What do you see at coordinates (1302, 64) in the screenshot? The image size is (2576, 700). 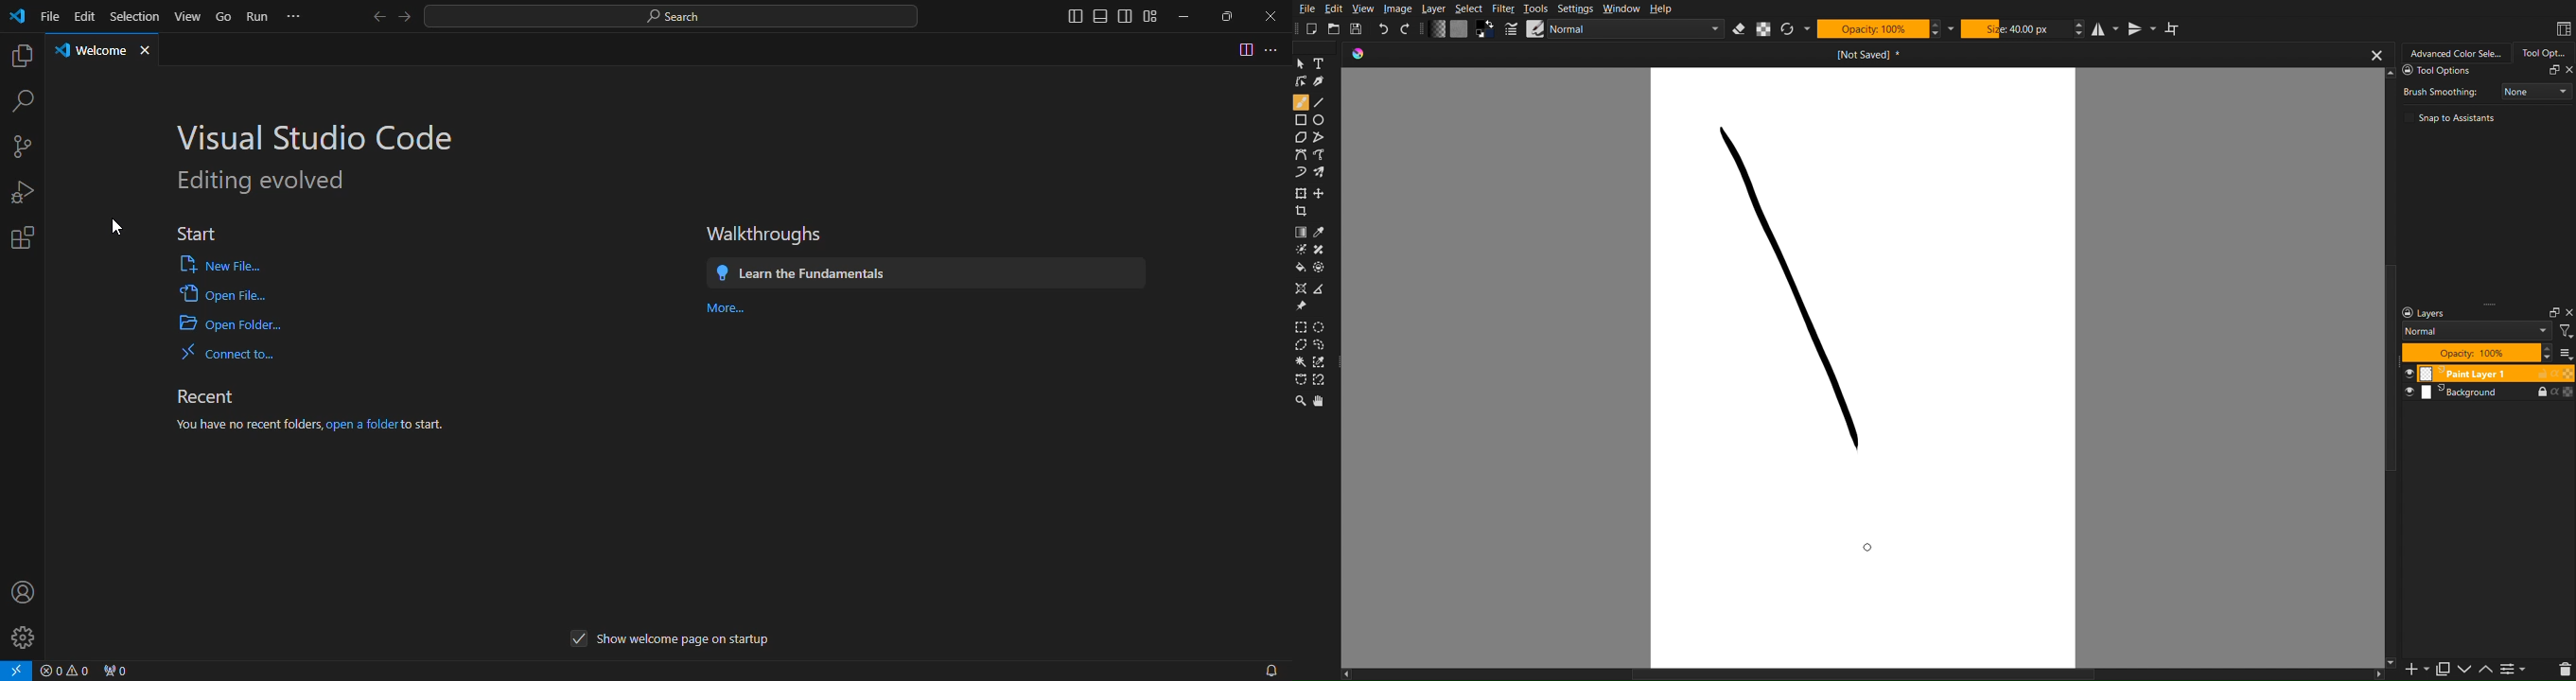 I see `Pointer` at bounding box center [1302, 64].